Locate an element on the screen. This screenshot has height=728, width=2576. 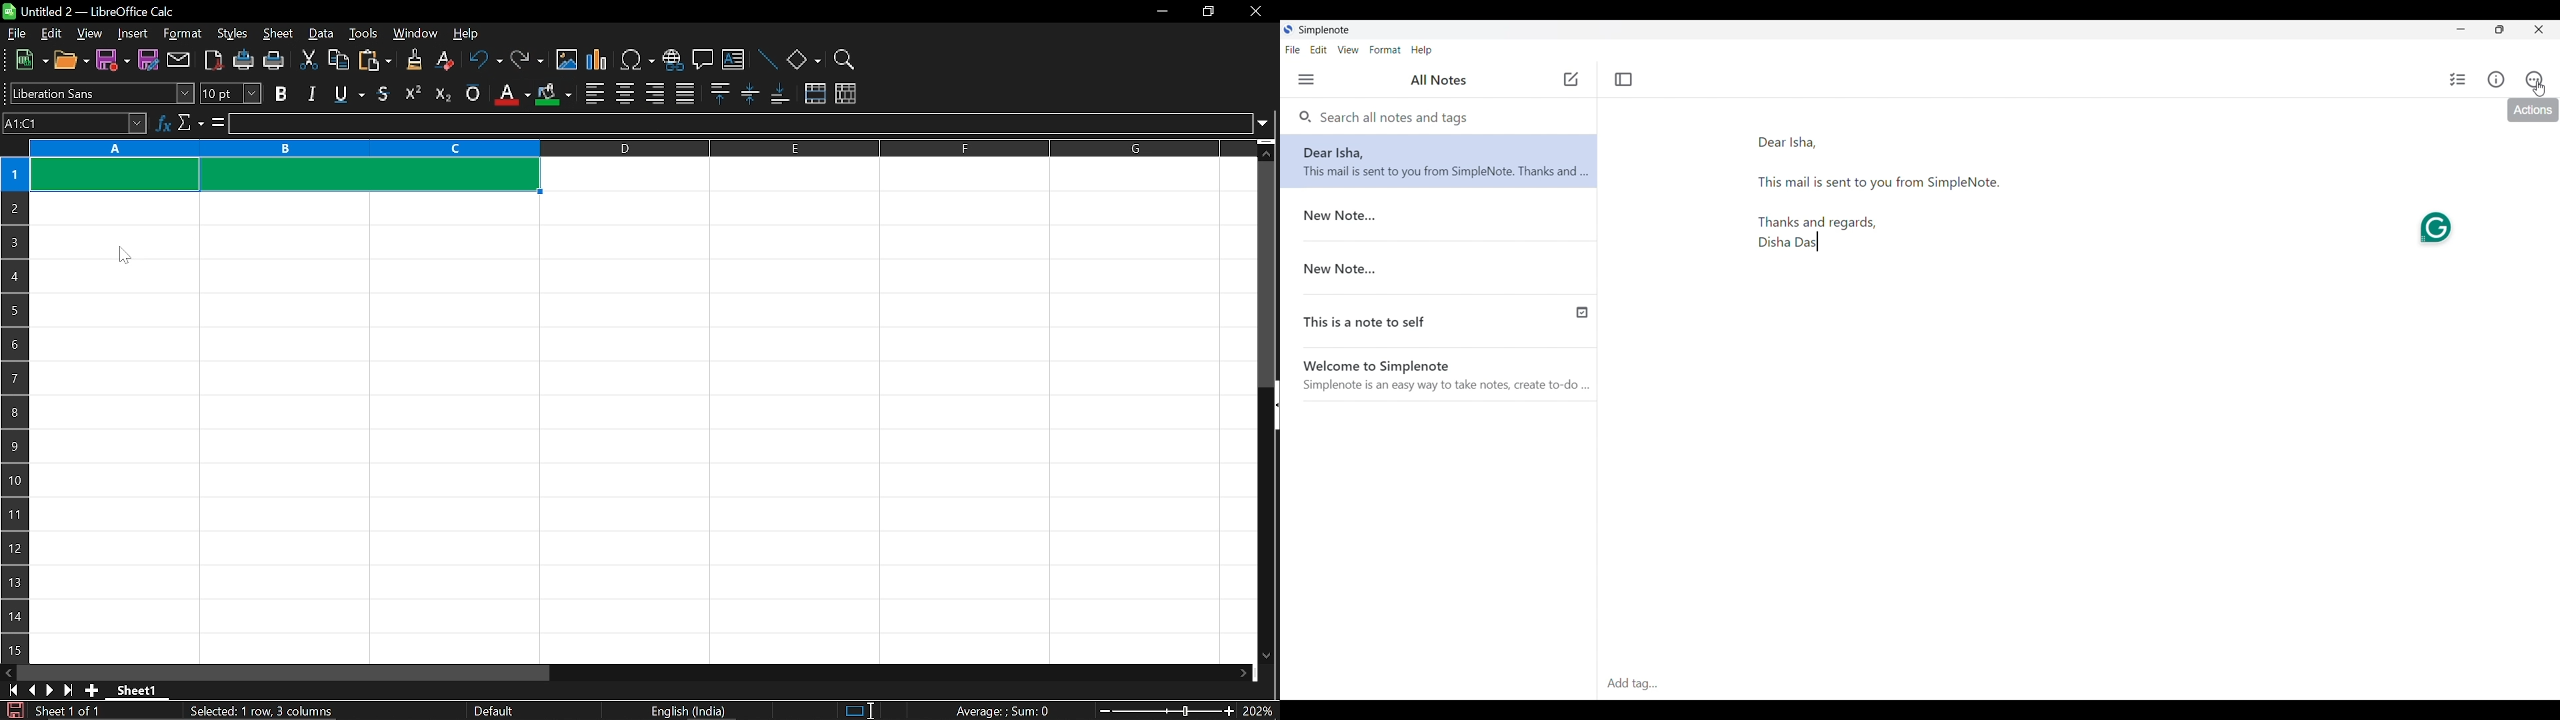
file is located at coordinates (17, 33).